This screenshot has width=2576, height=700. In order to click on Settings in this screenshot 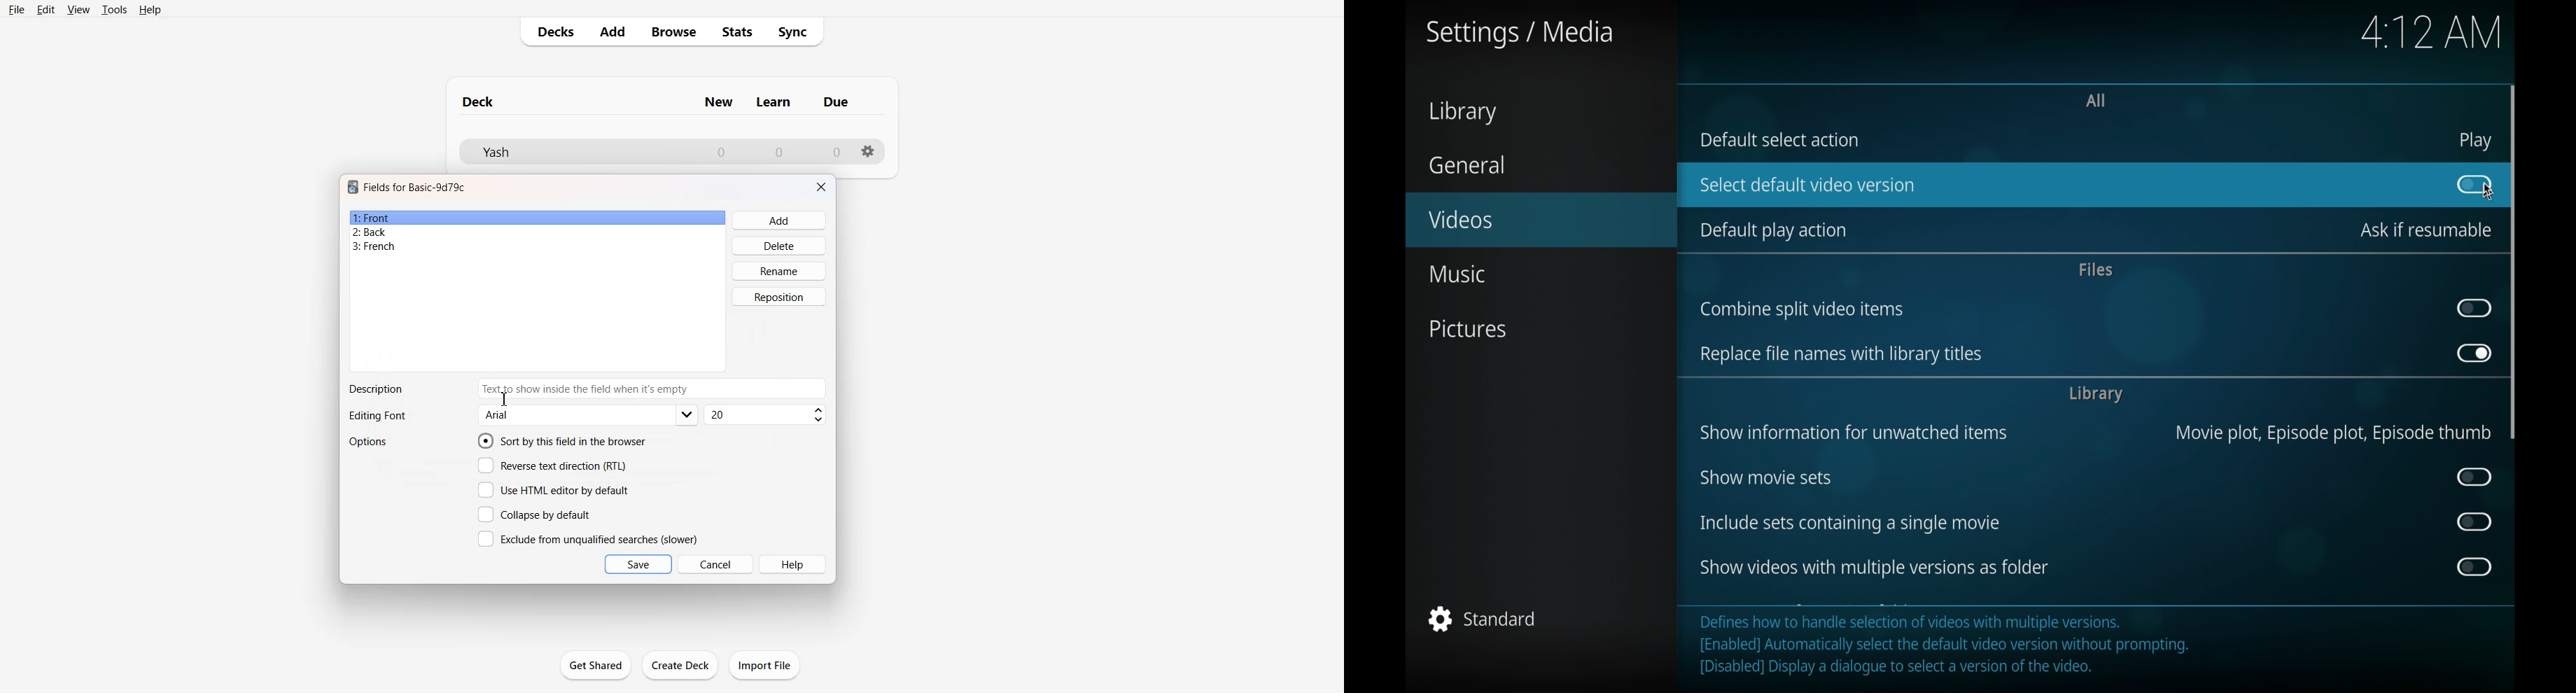, I will do `click(869, 151)`.